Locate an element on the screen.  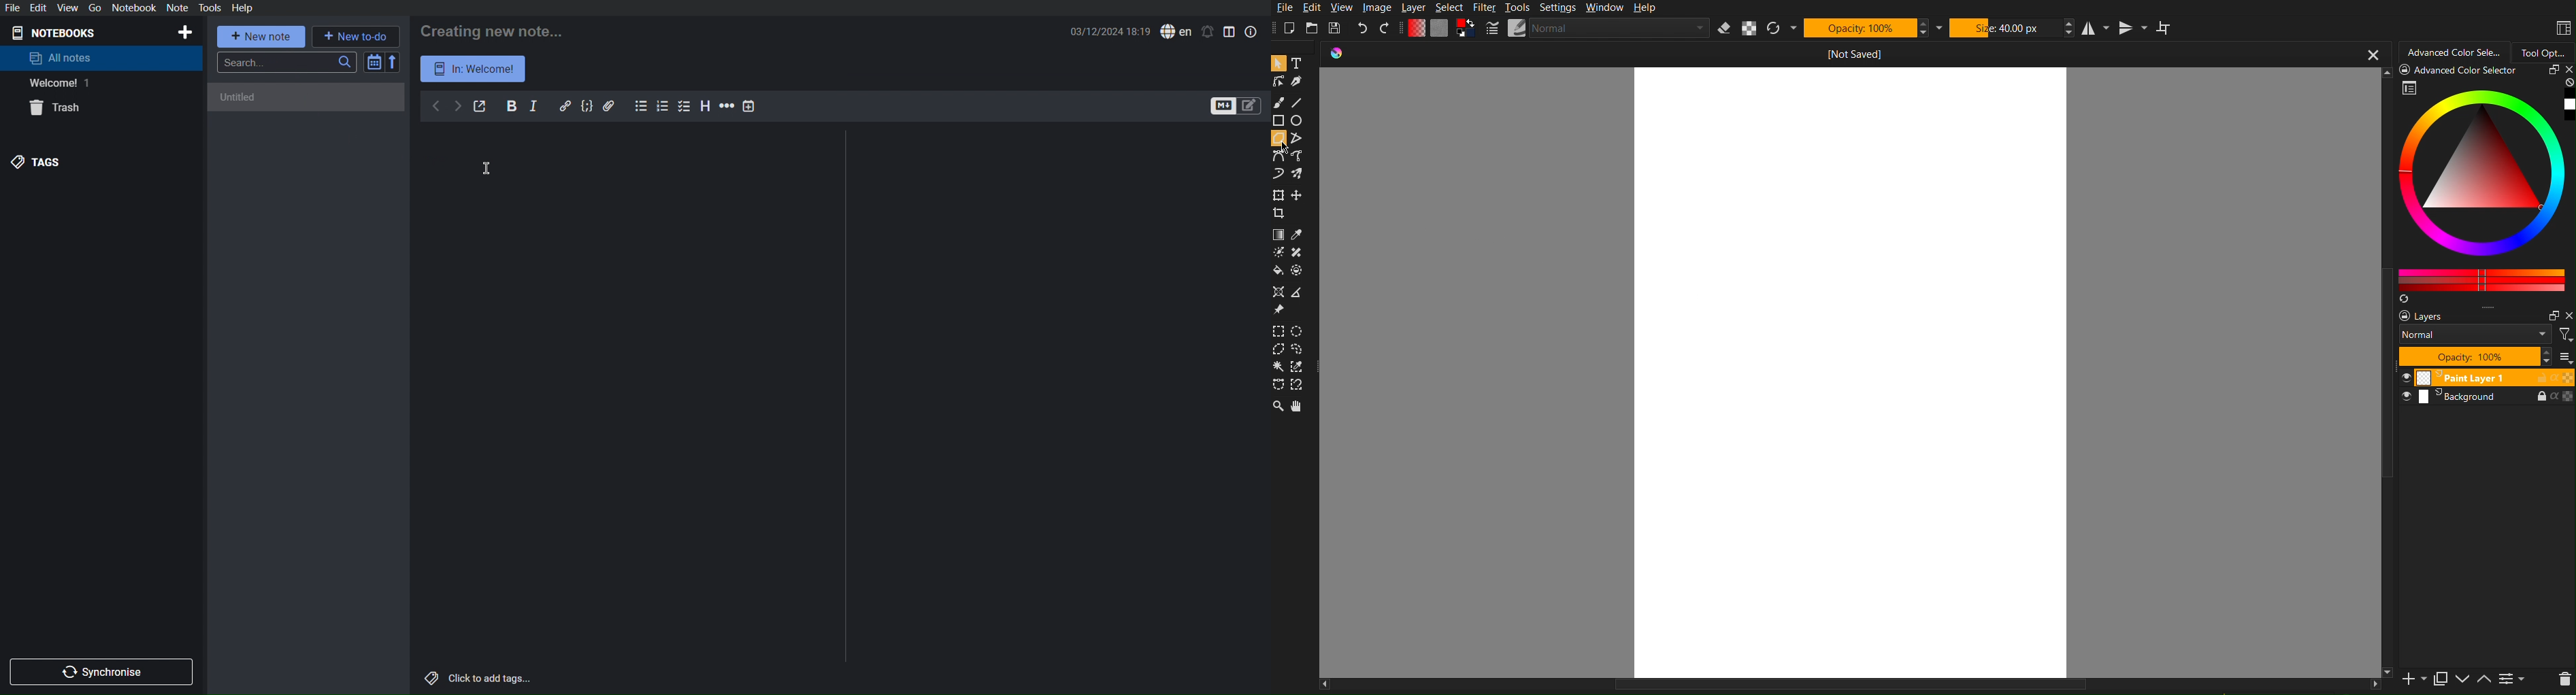
Notebooks is located at coordinates (60, 32).